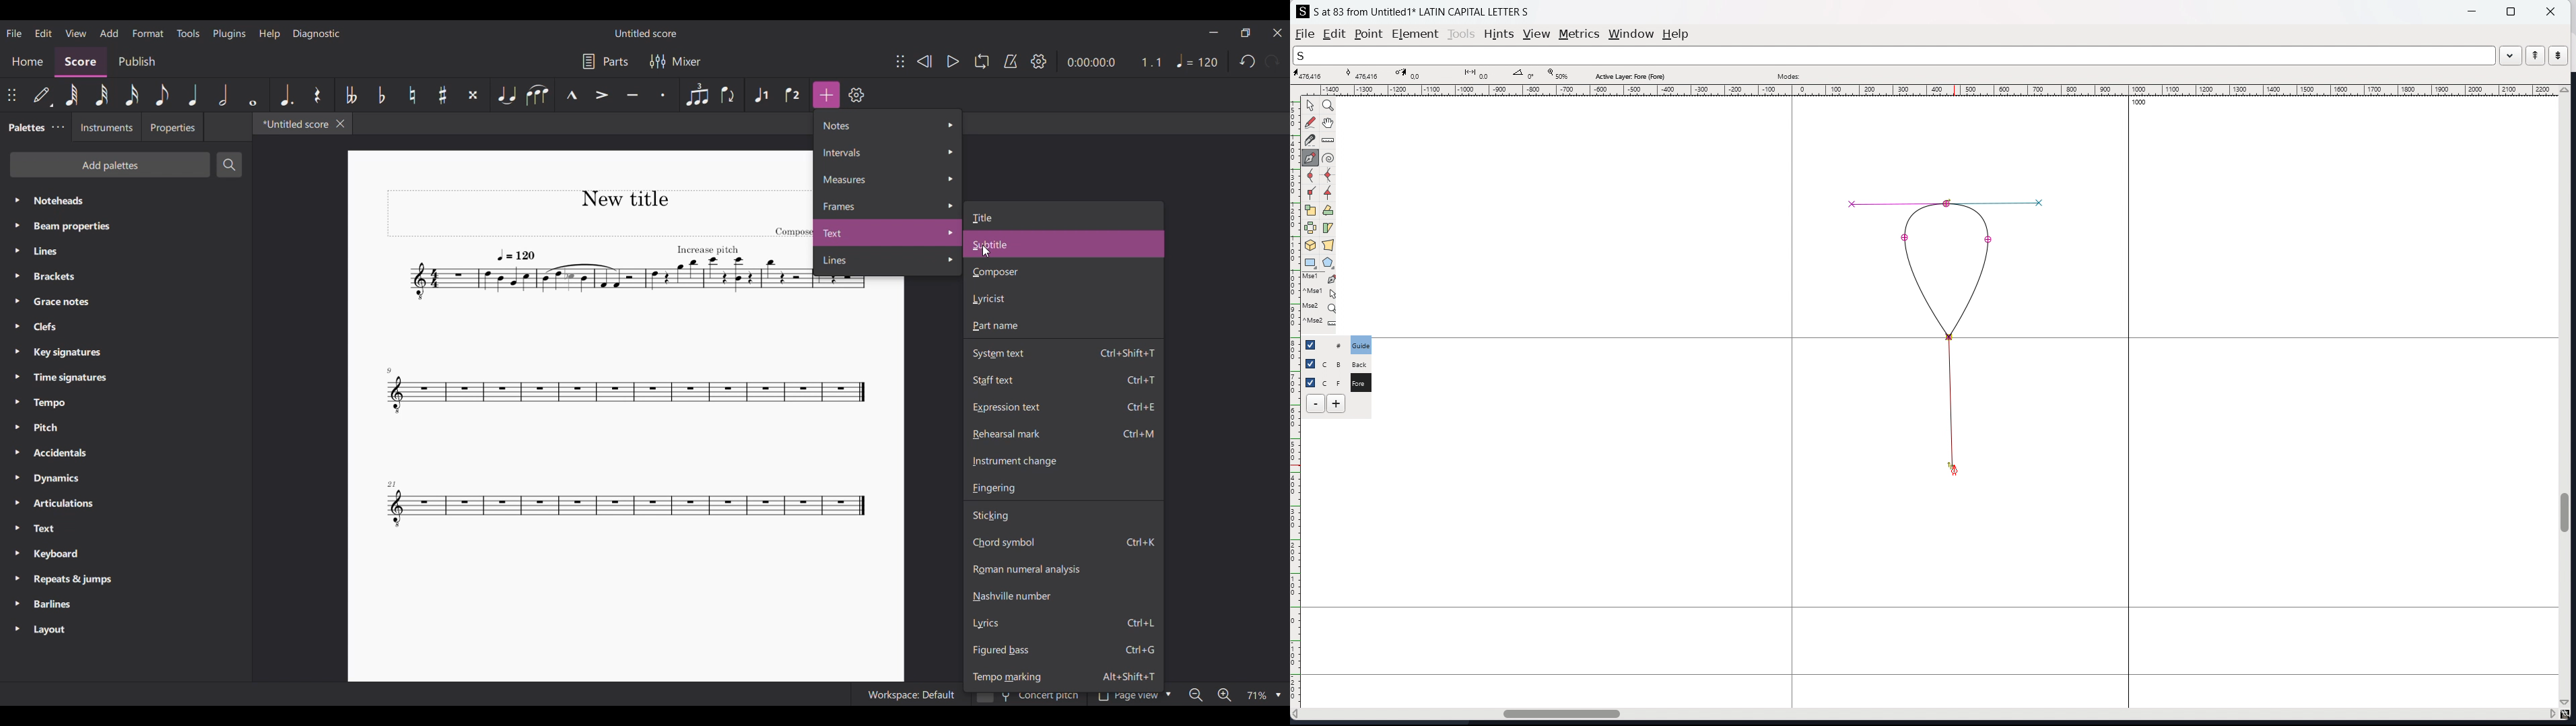 The width and height of the screenshot is (2576, 728). Describe the element at coordinates (75, 33) in the screenshot. I see `View menu` at that location.